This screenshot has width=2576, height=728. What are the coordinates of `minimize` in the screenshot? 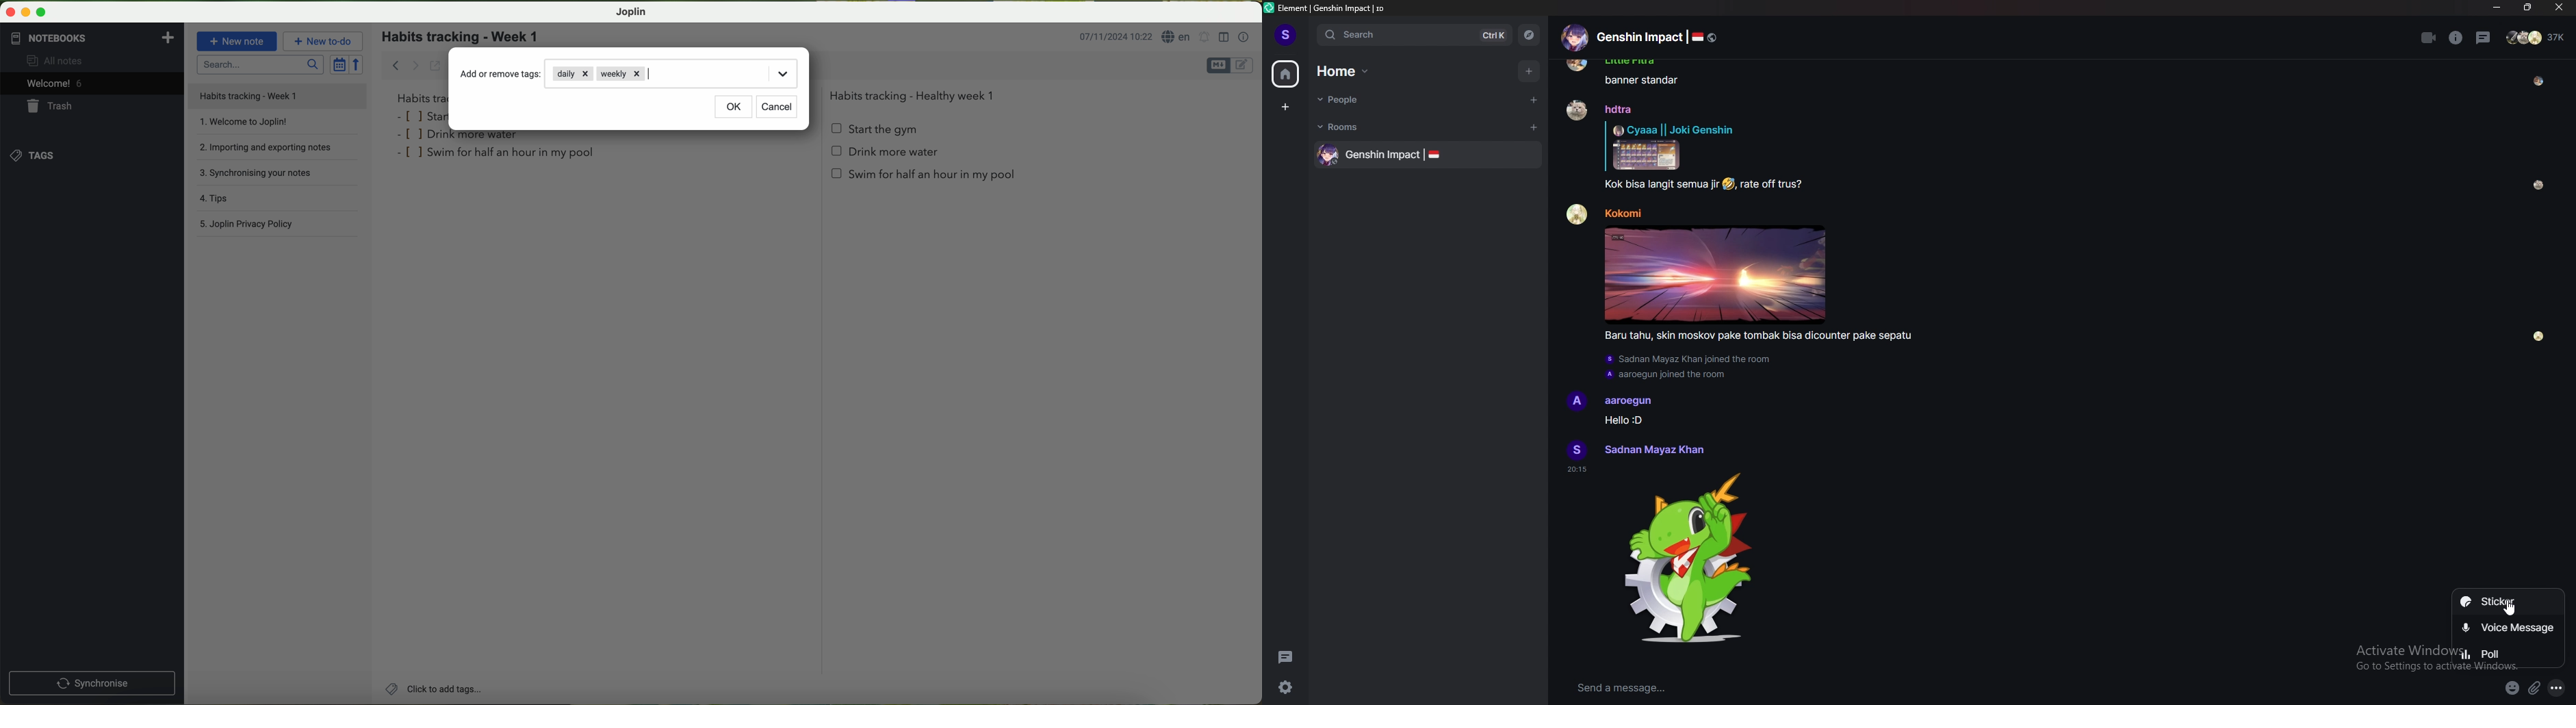 It's located at (23, 11).